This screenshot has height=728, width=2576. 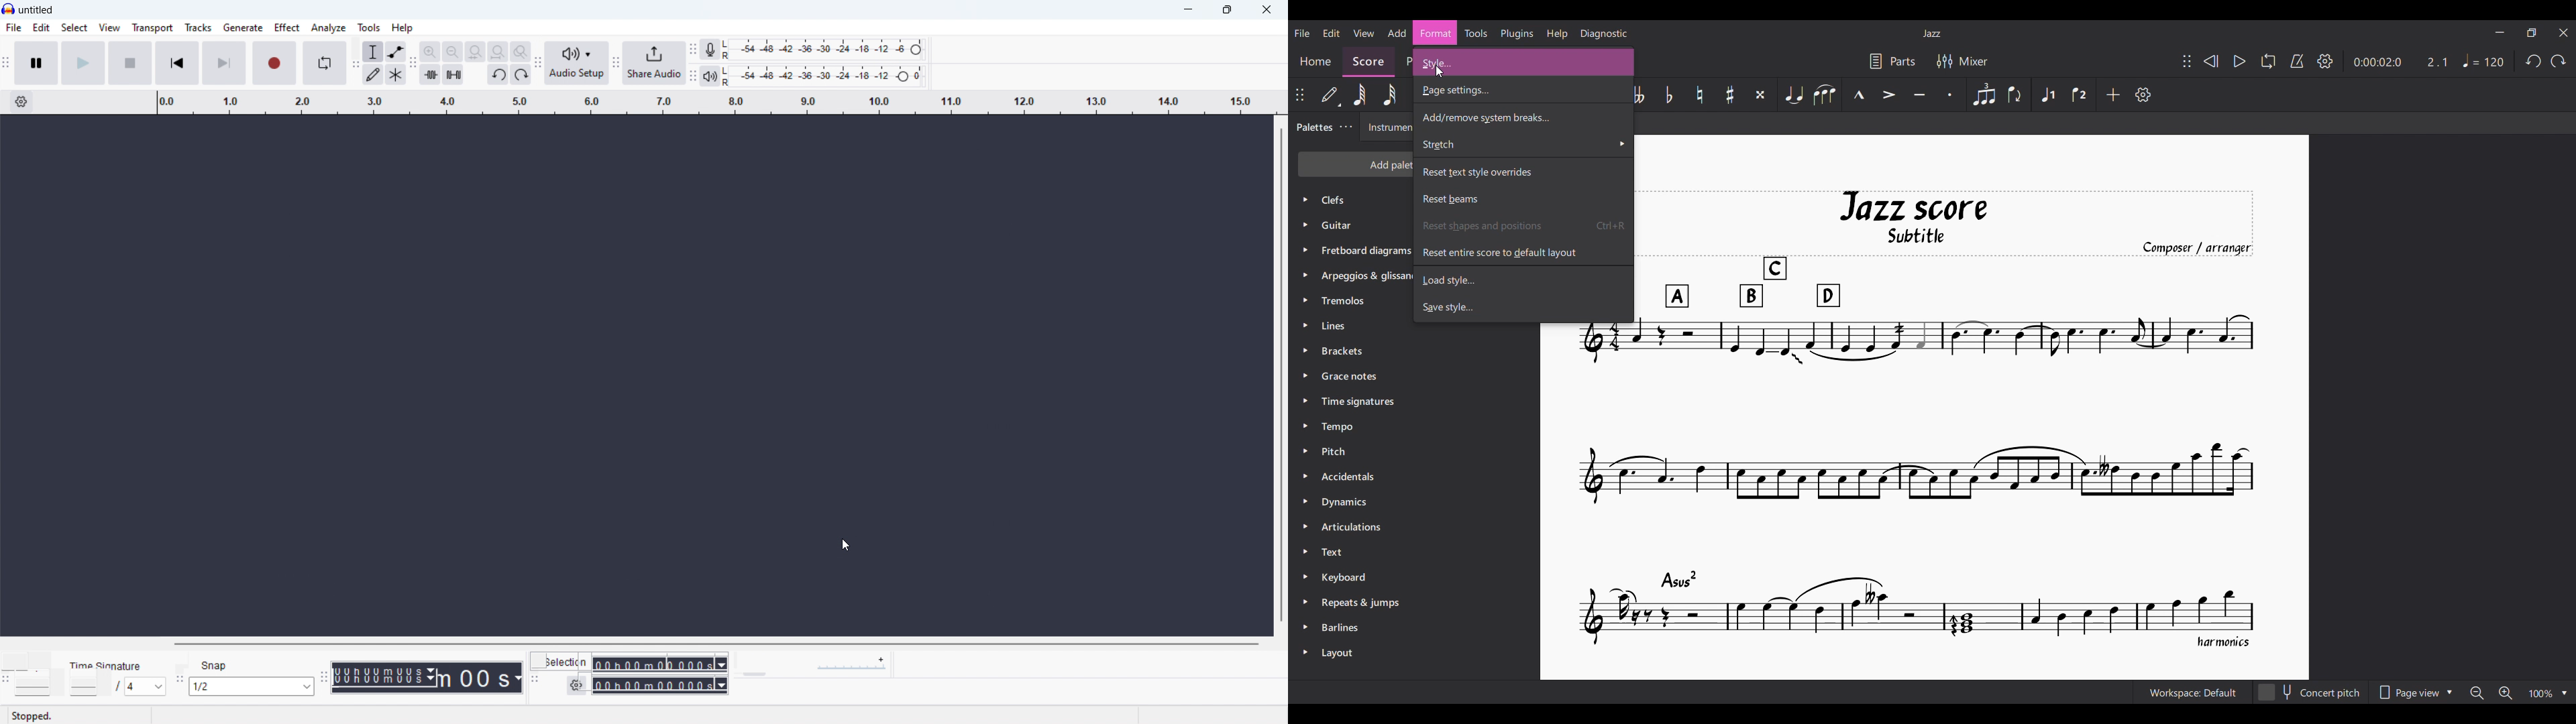 I want to click on selection settings, so click(x=576, y=685).